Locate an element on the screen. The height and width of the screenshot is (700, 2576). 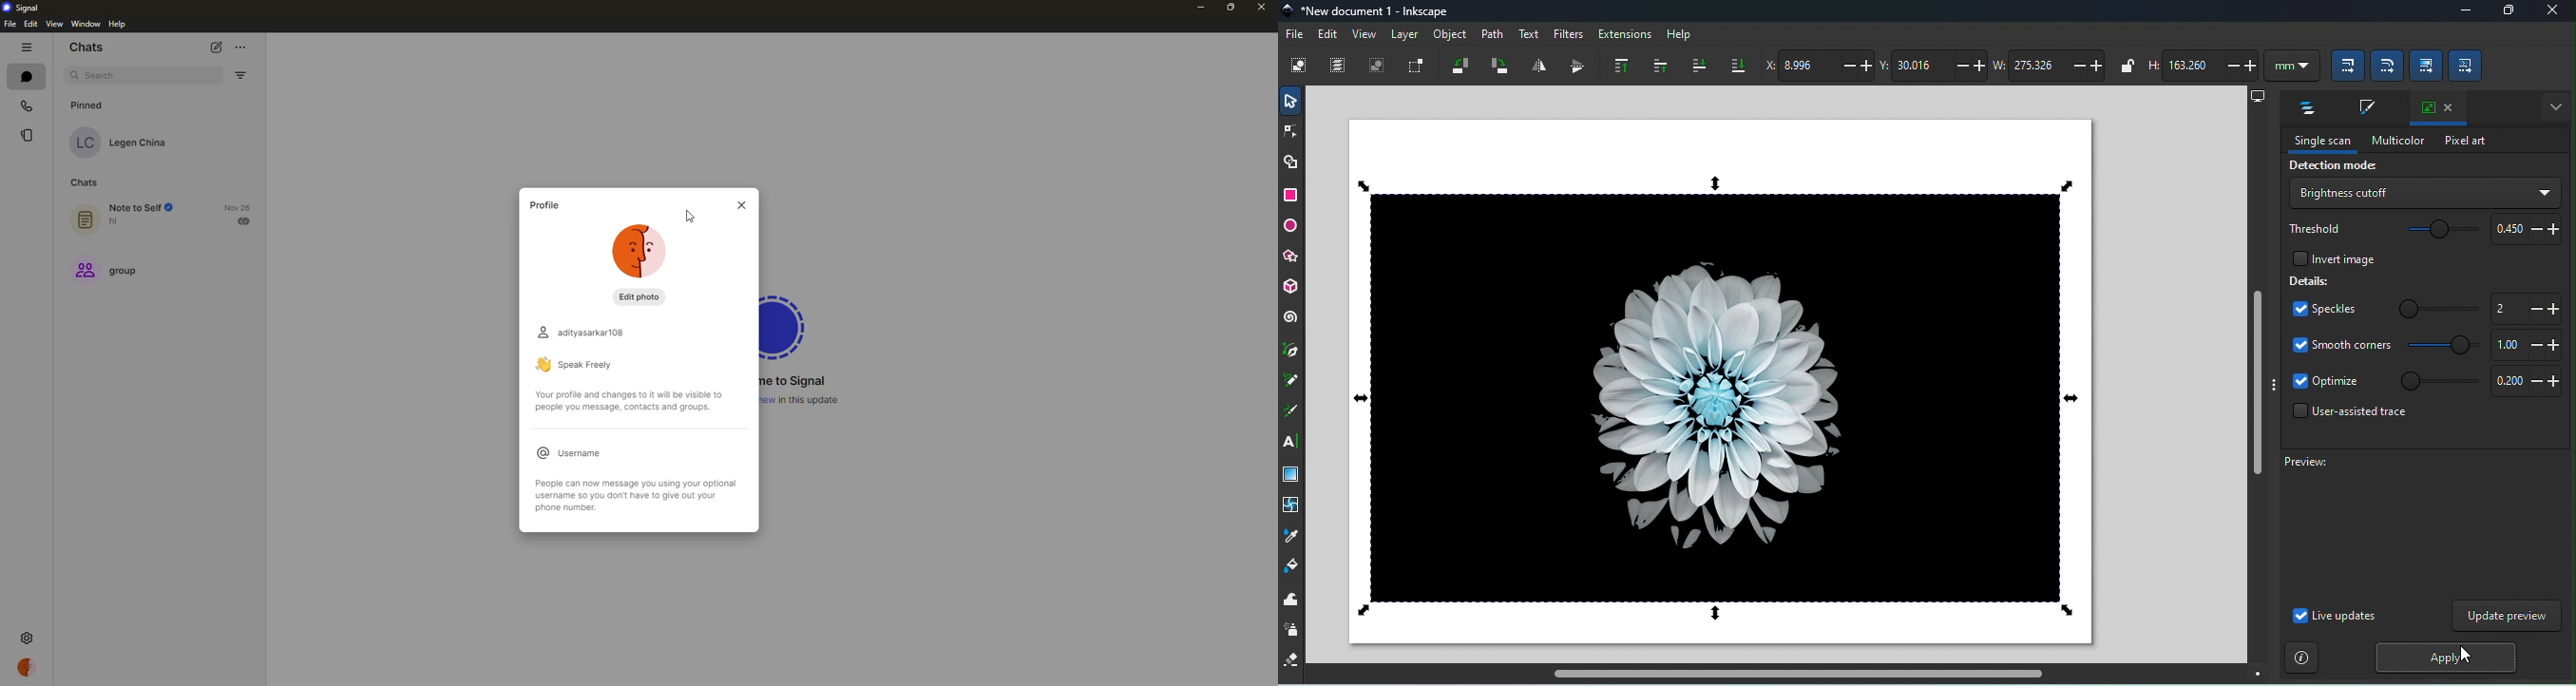
Instruction is located at coordinates (2302, 657).